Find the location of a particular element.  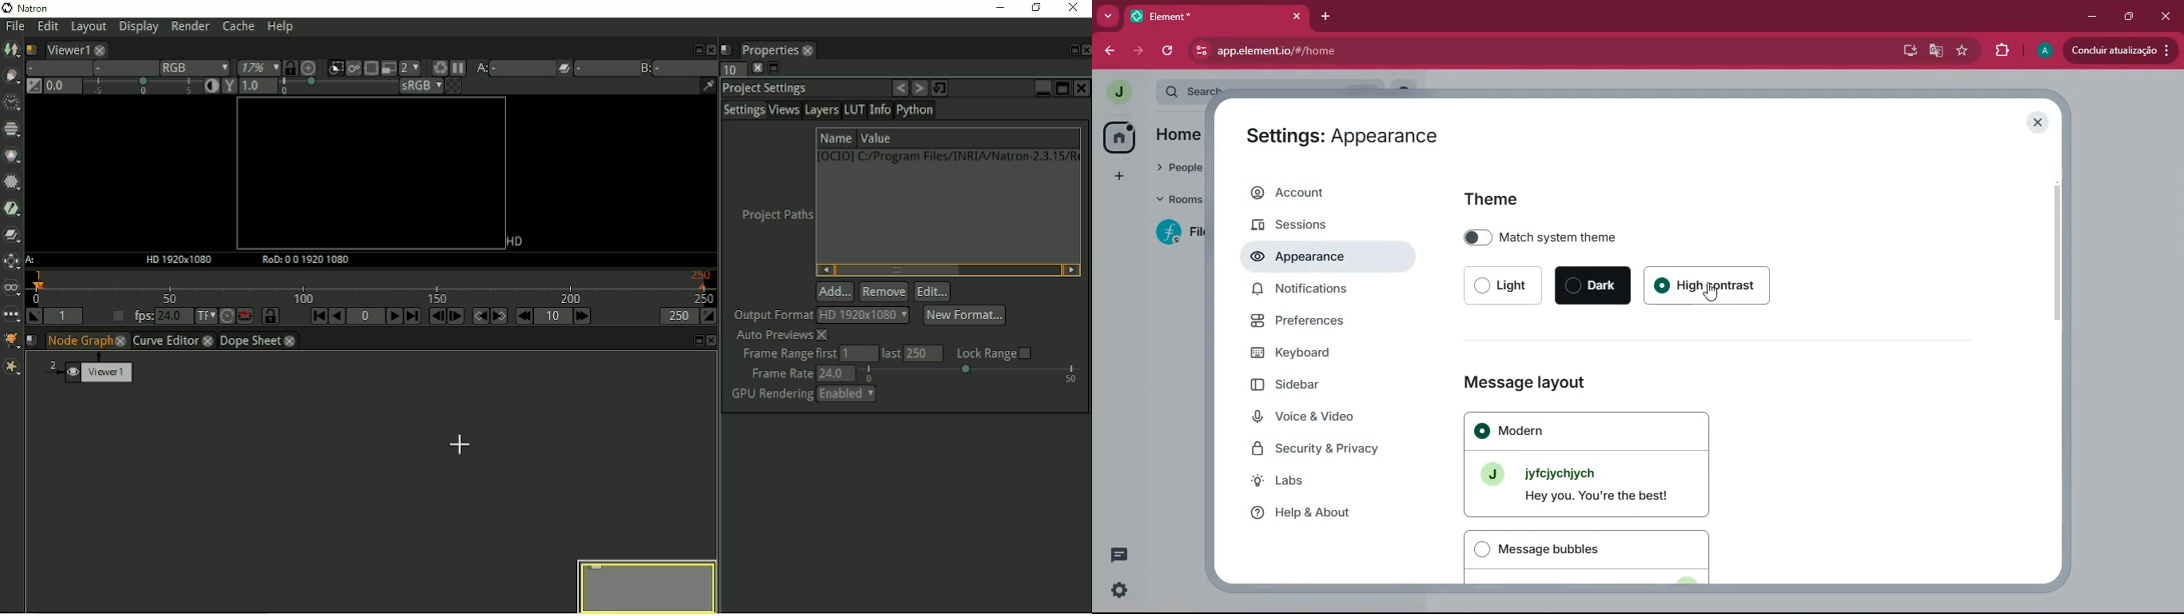

Message layout is located at coordinates (1523, 383).